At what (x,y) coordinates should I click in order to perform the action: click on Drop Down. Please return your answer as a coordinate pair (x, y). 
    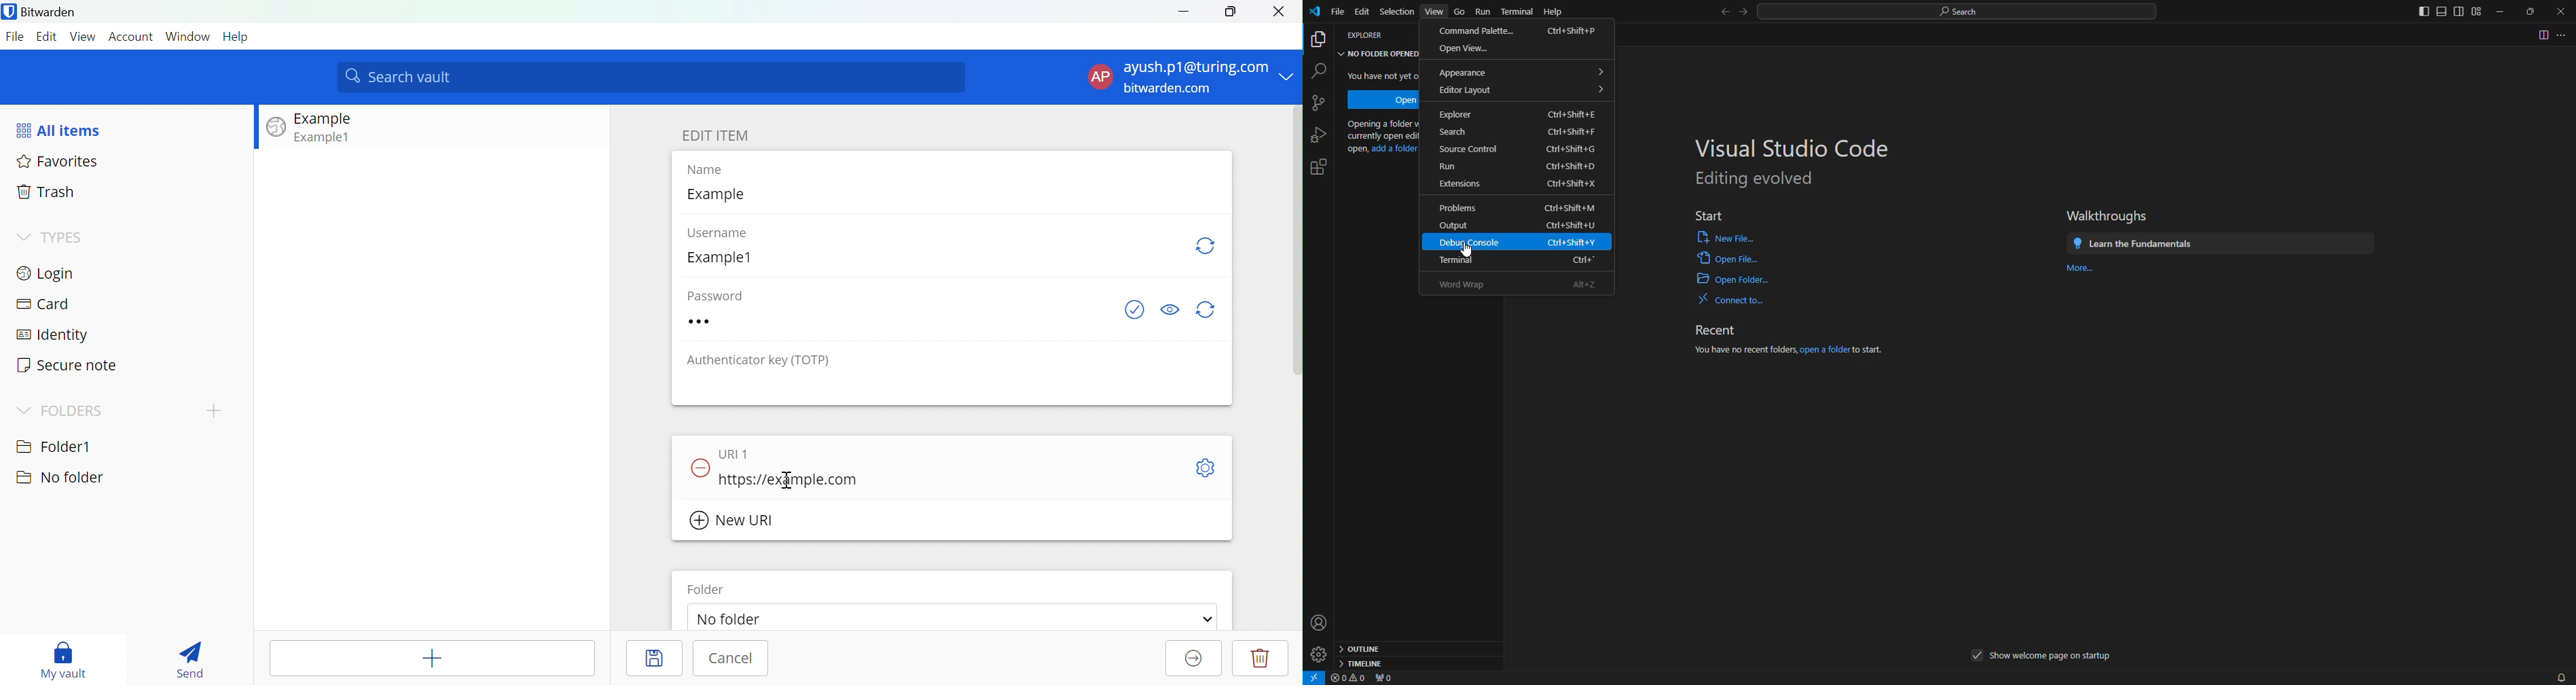
    Looking at the image, I should click on (1208, 619).